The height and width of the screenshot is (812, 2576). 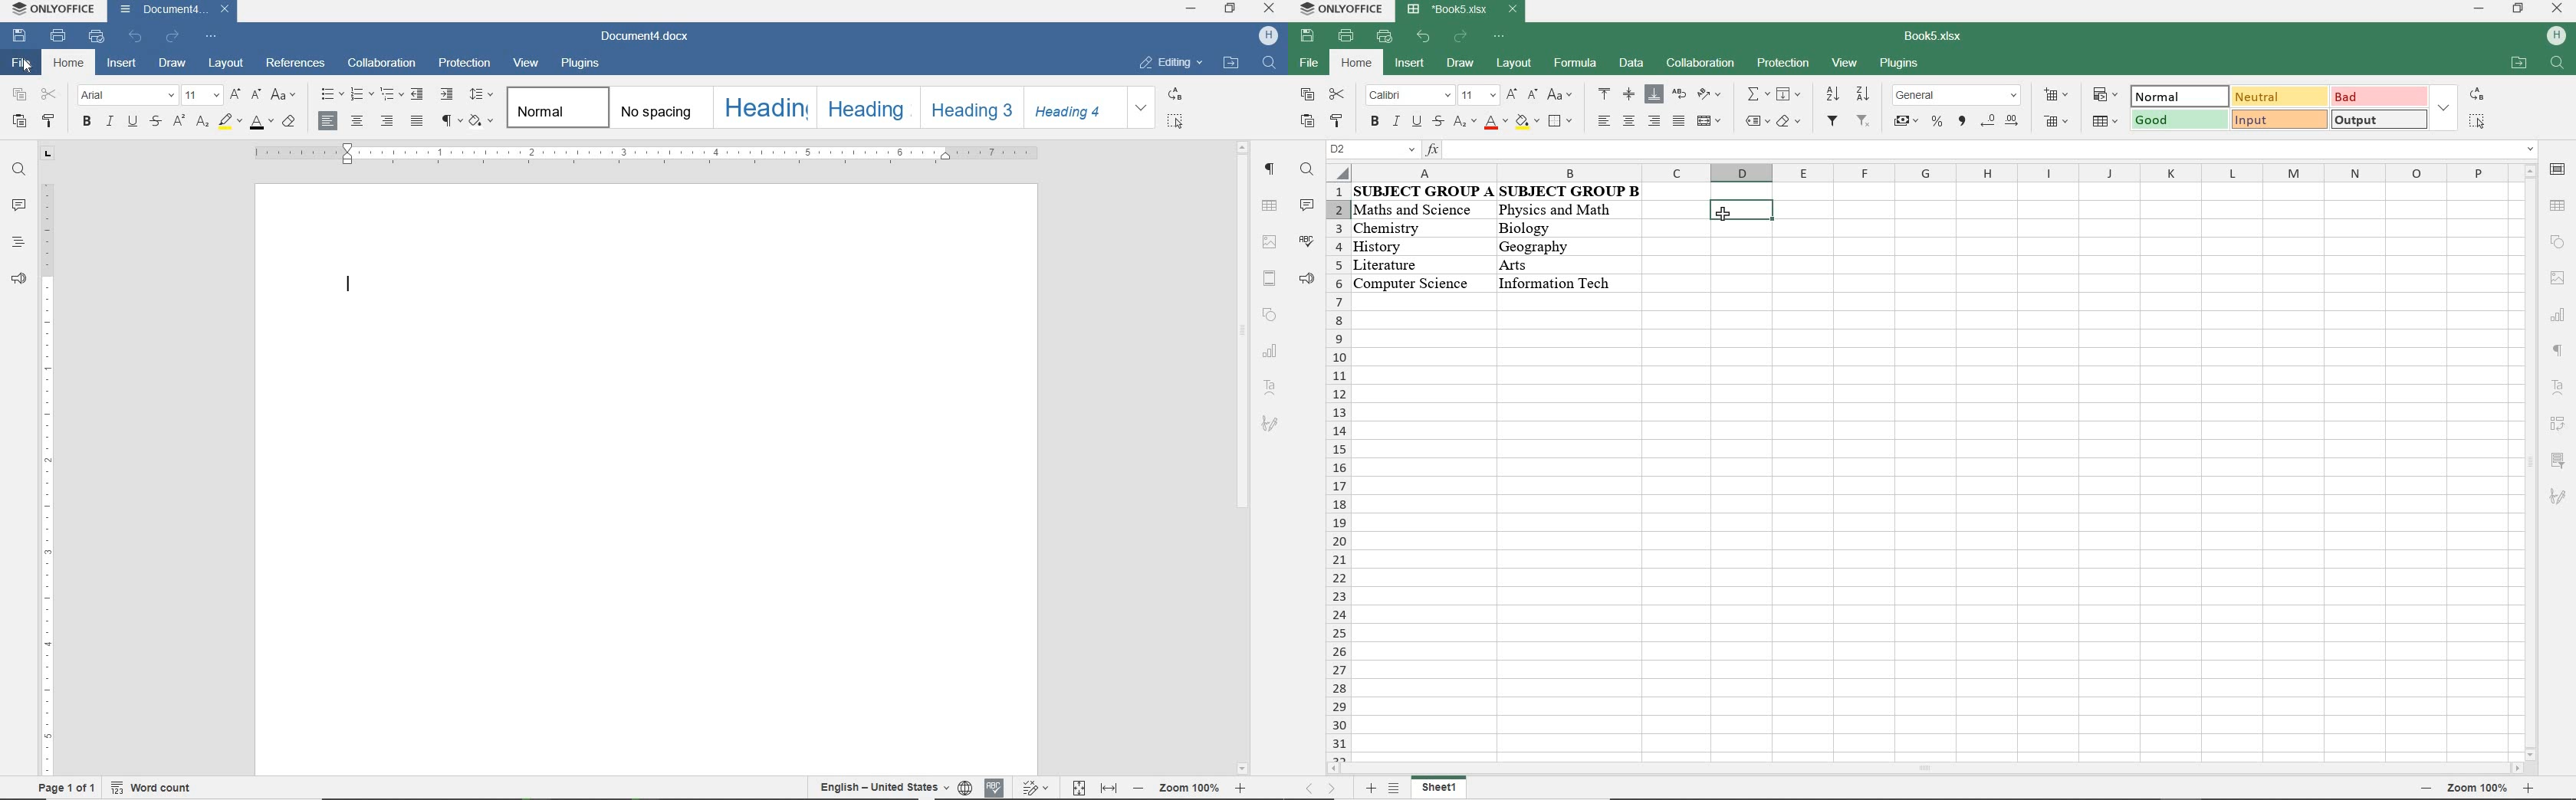 I want to click on text art, so click(x=1272, y=387).